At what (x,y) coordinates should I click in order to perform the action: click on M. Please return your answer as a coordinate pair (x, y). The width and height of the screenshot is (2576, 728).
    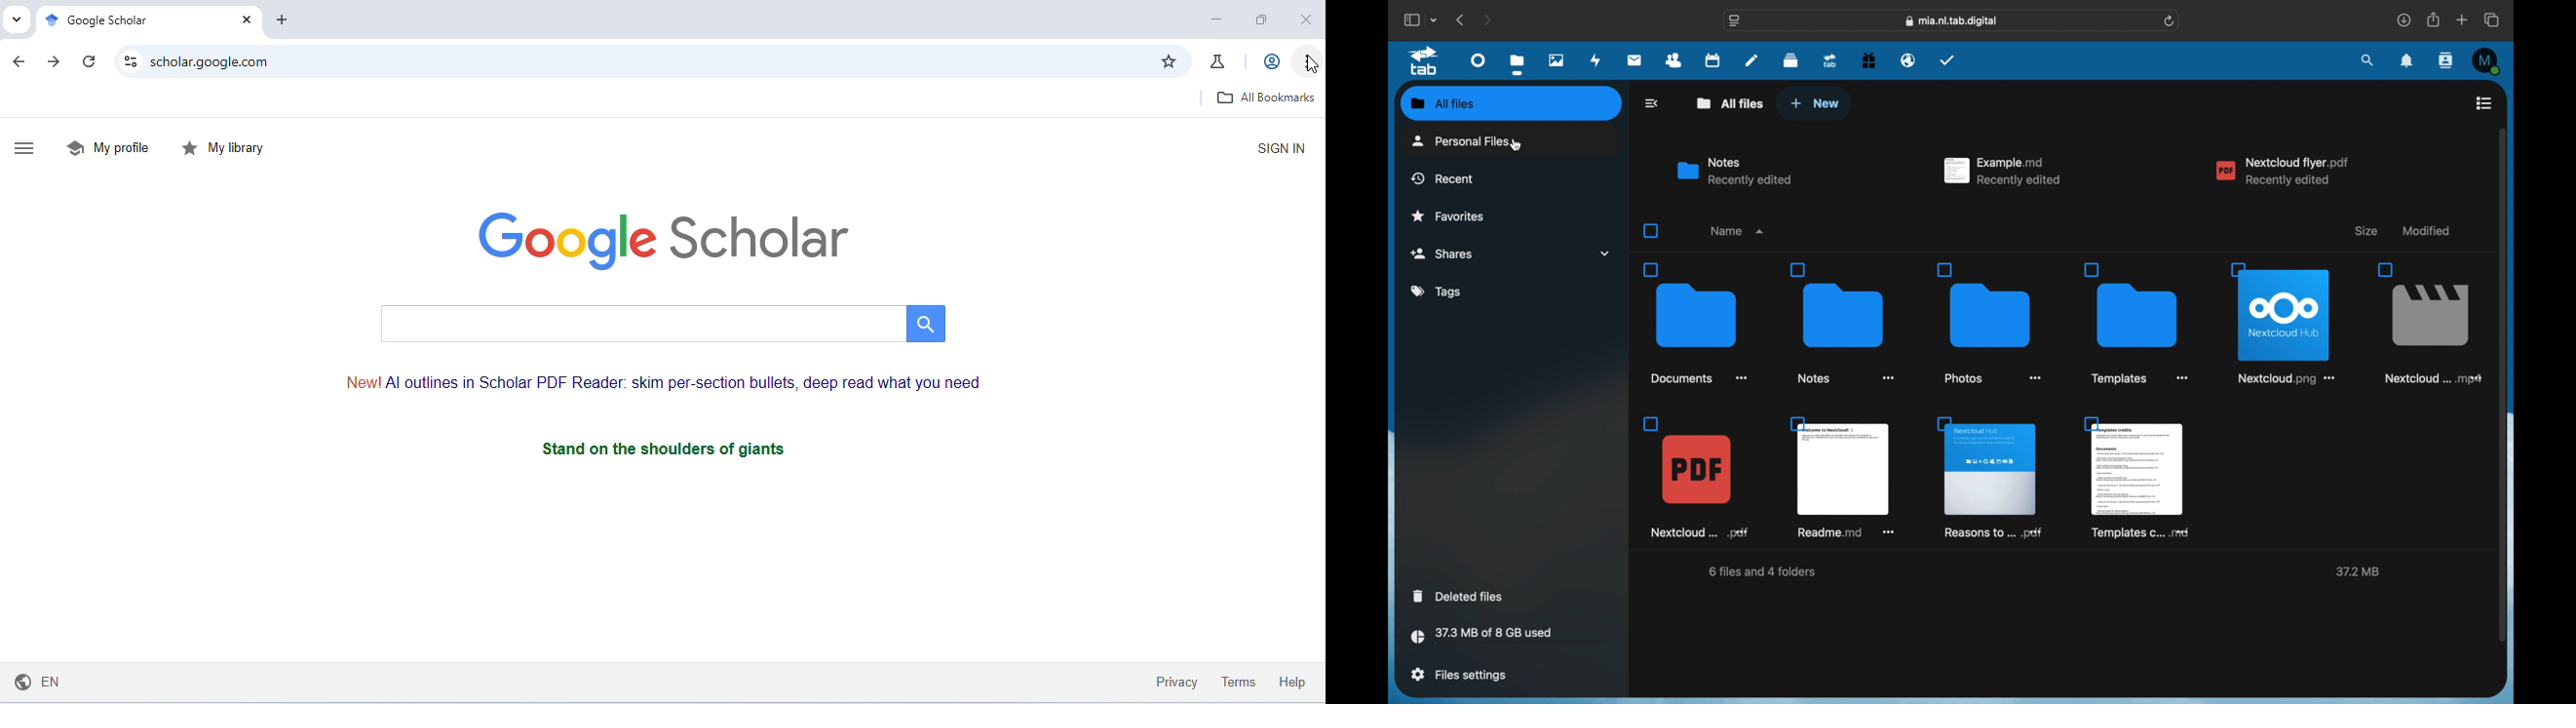
    Looking at the image, I should click on (2488, 61).